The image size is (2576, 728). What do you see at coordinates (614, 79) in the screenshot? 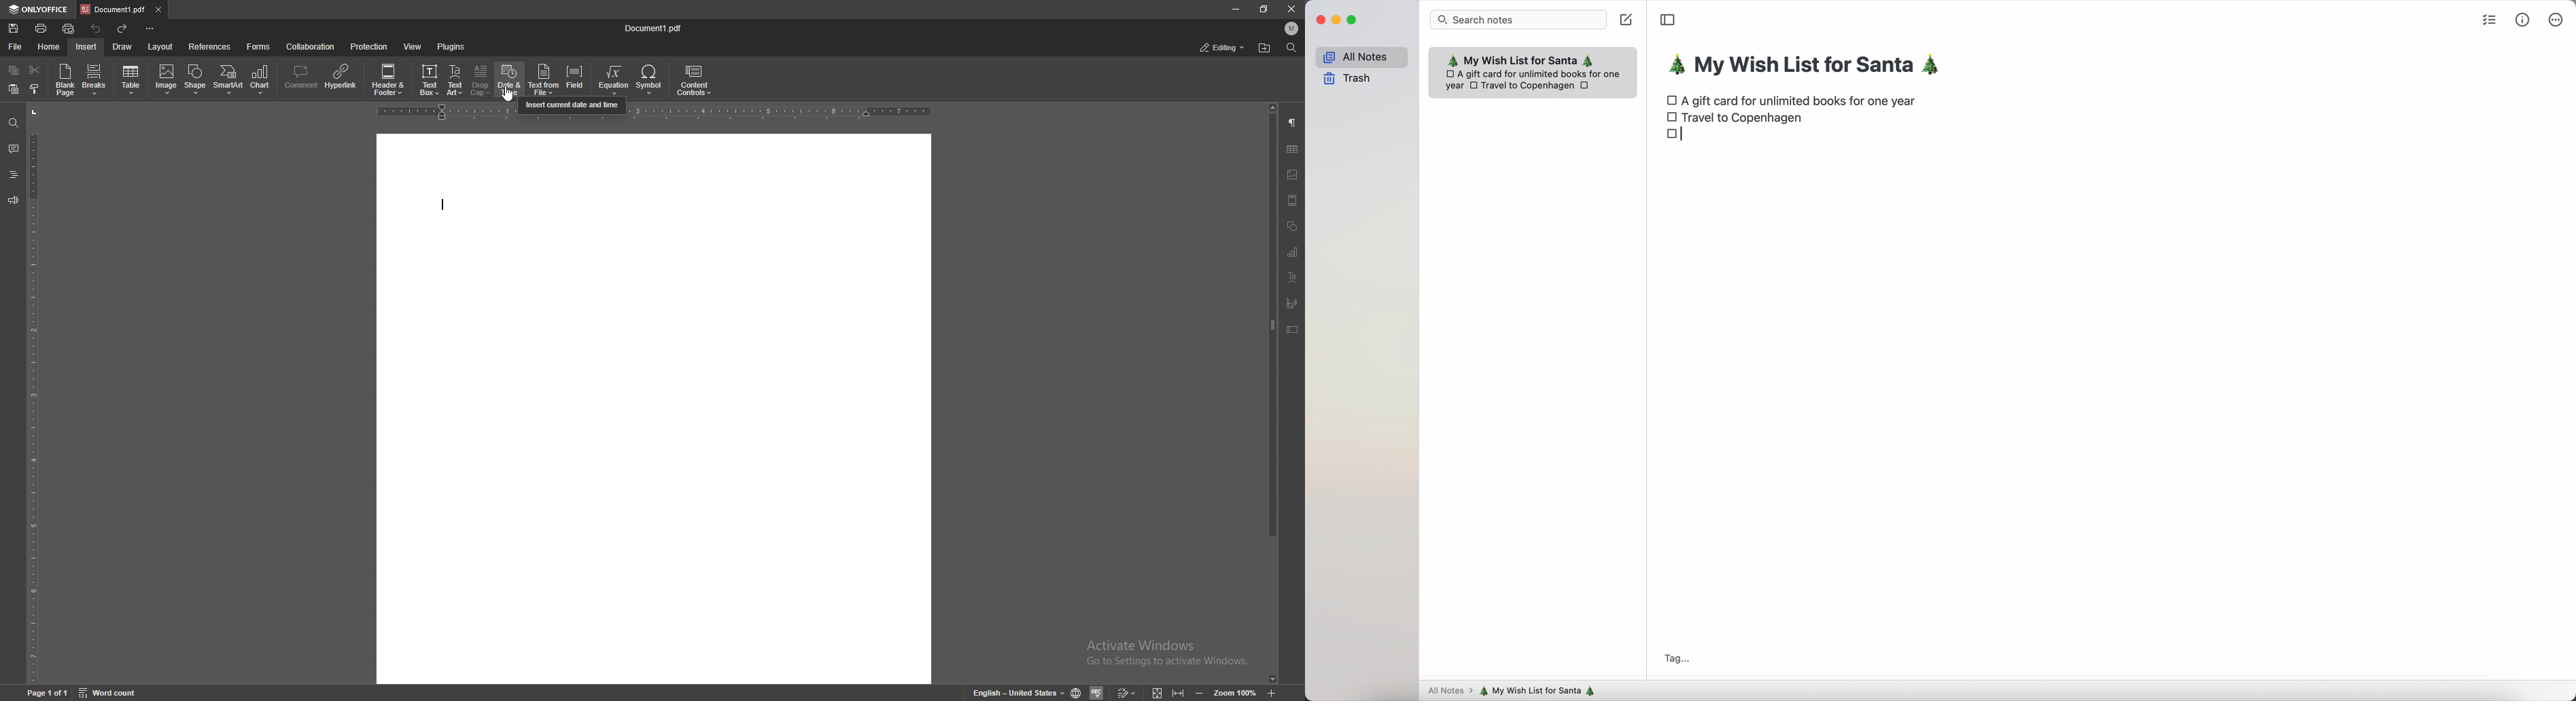
I see `equation` at bounding box center [614, 79].